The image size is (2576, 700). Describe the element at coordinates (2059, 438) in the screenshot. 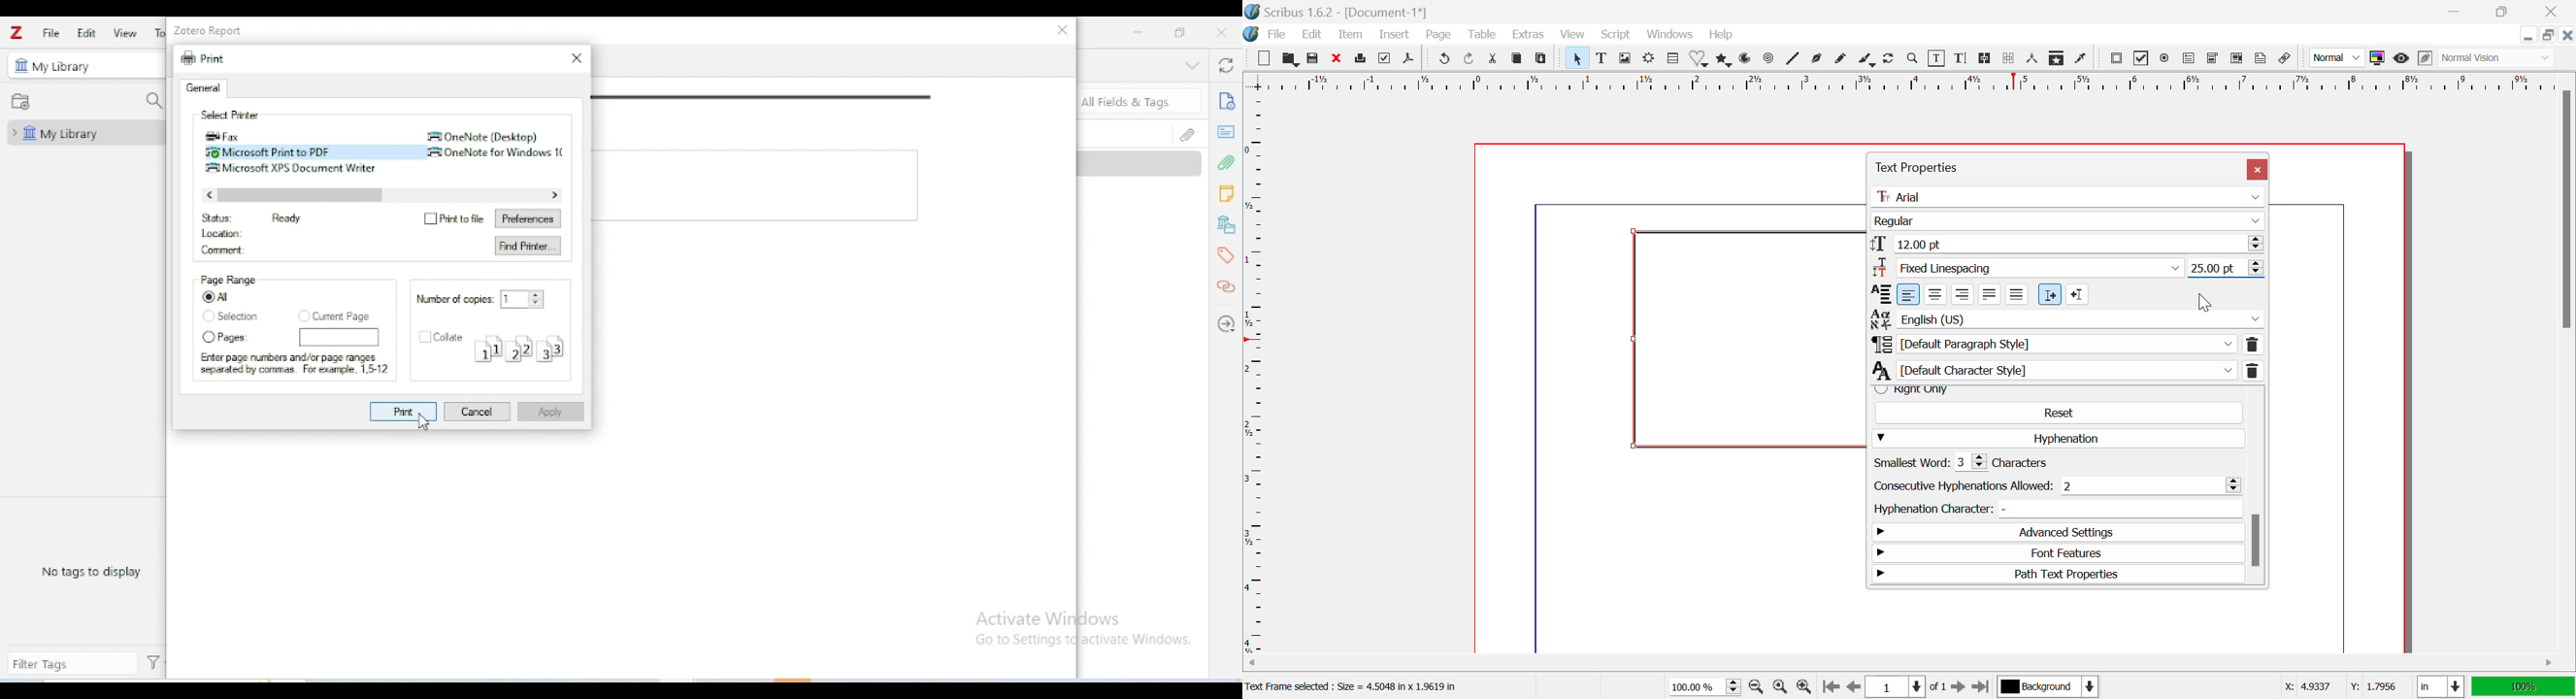

I see `Hyphenation` at that location.